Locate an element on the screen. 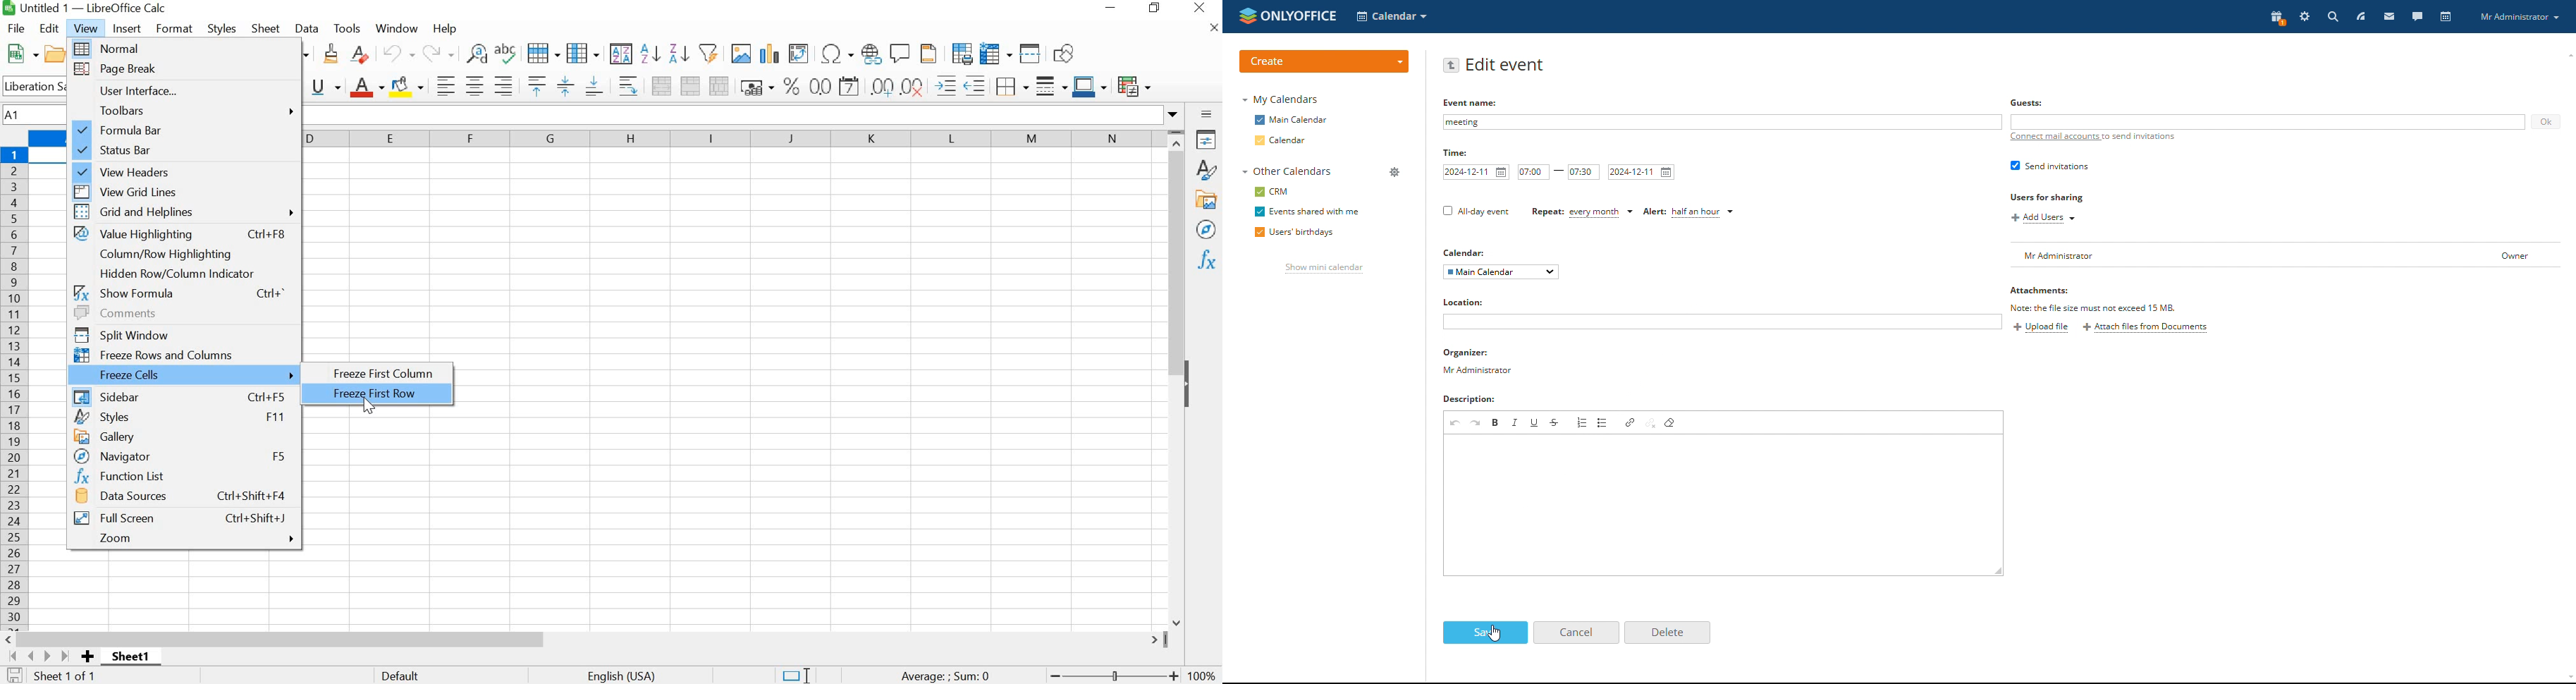  HELP is located at coordinates (444, 30).